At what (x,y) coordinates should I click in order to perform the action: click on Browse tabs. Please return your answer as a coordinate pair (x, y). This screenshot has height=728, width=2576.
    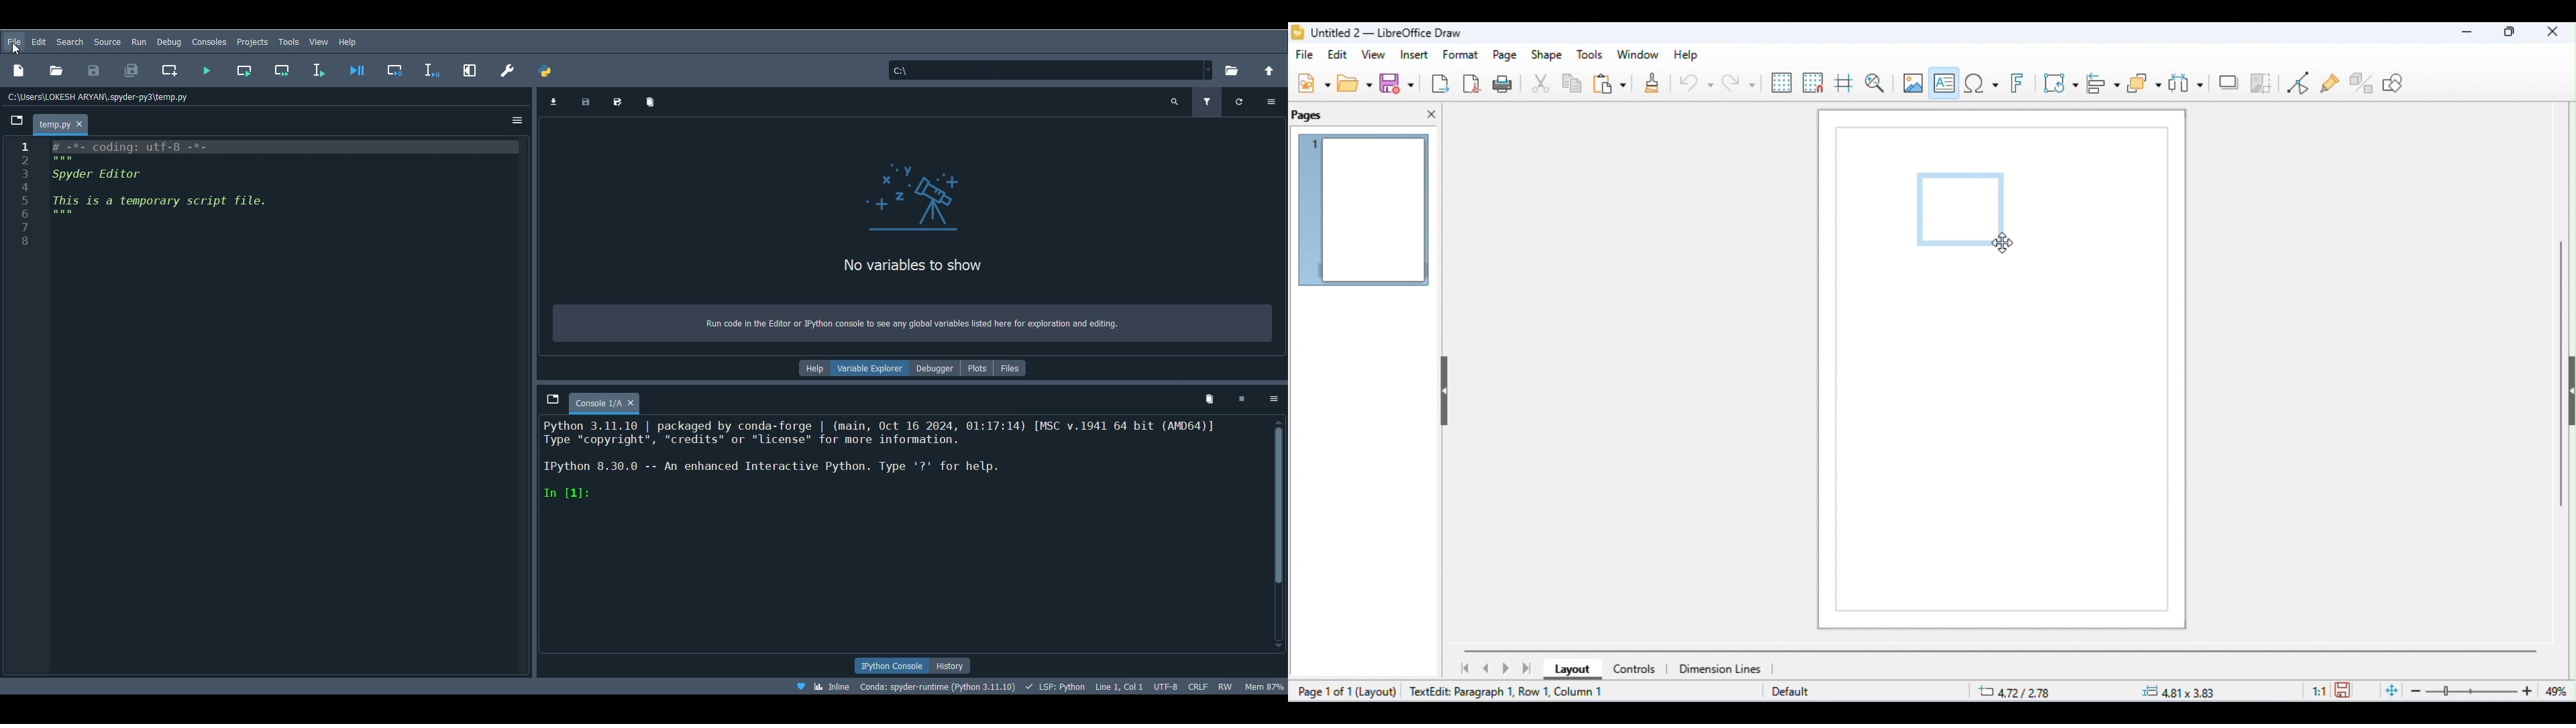
    Looking at the image, I should click on (17, 118).